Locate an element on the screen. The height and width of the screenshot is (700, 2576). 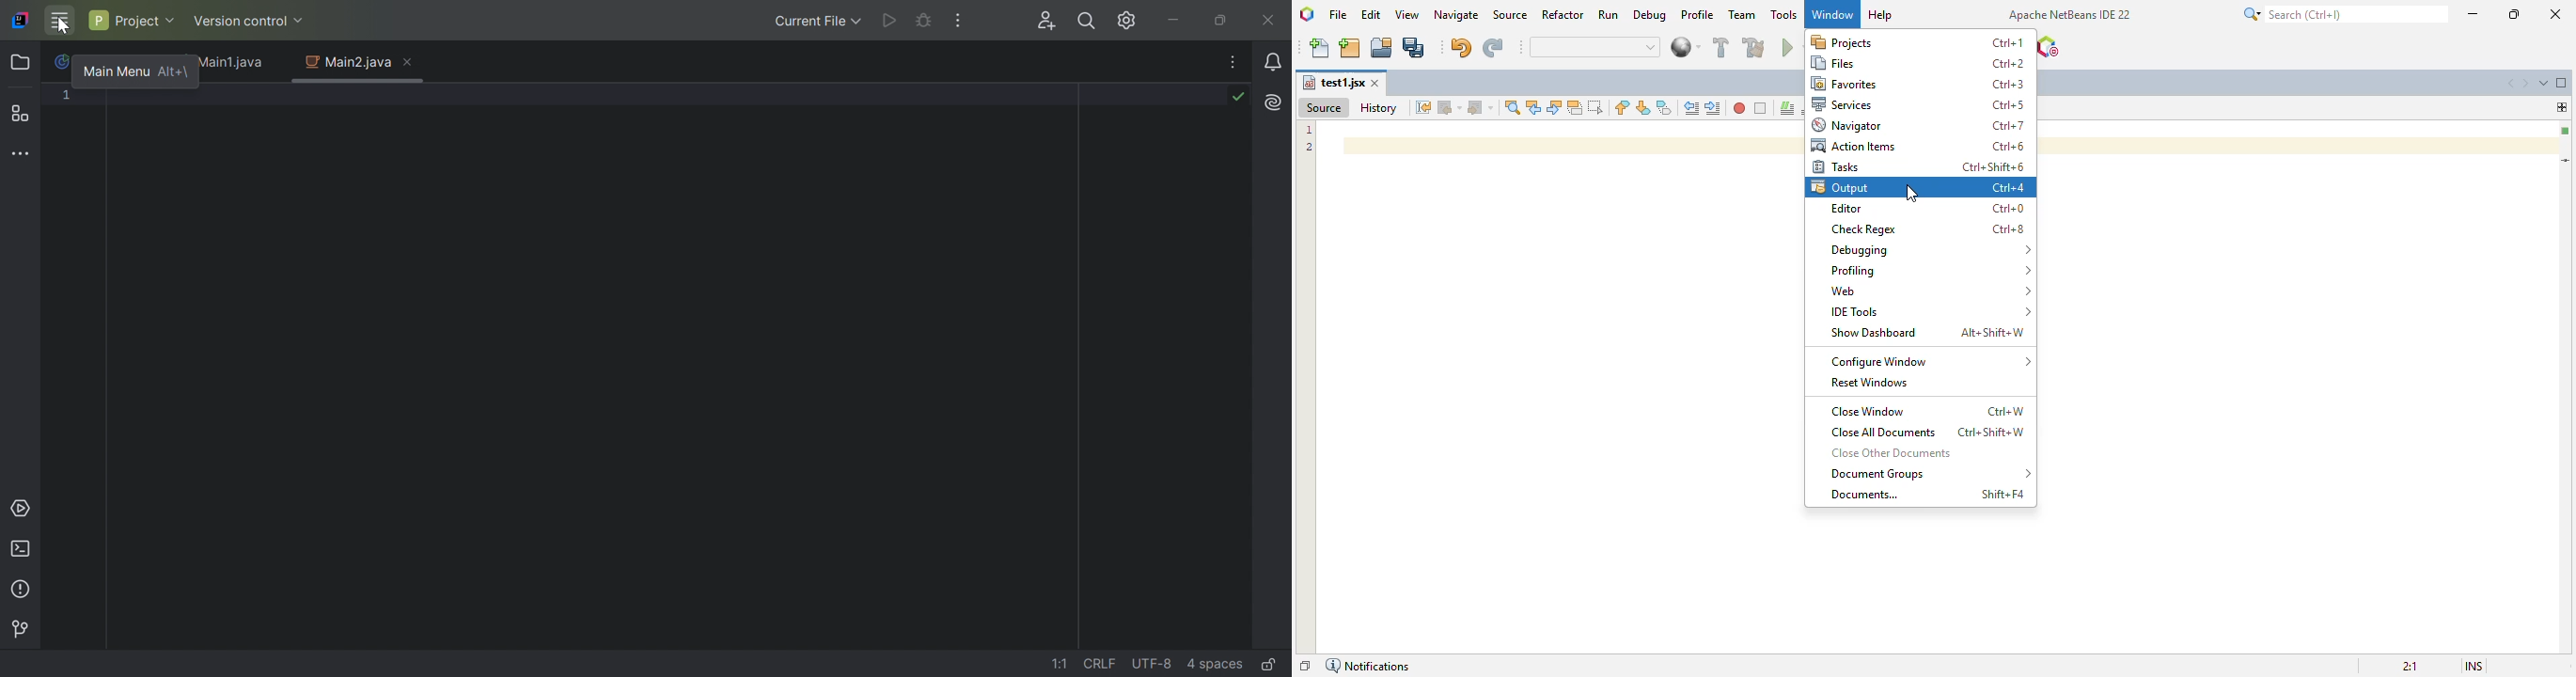
1 is located at coordinates (68, 98).